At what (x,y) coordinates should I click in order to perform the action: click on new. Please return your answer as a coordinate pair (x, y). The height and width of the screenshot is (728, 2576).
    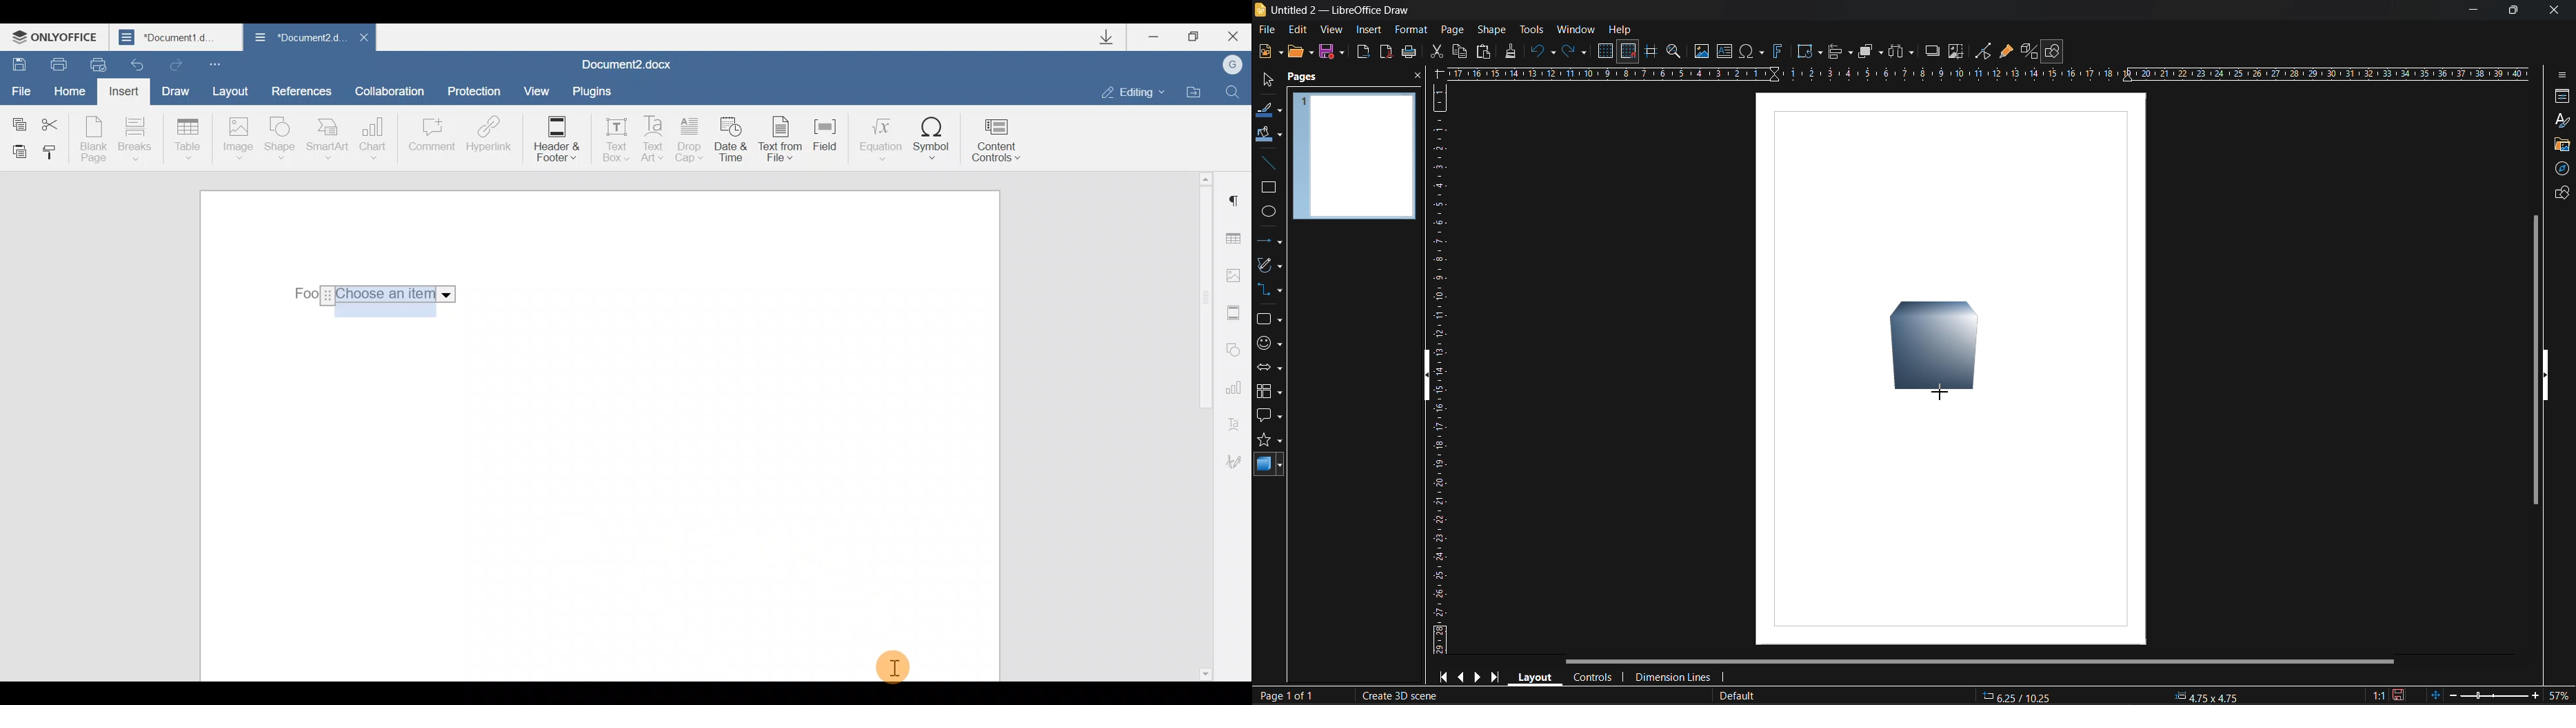
    Looking at the image, I should click on (1271, 52).